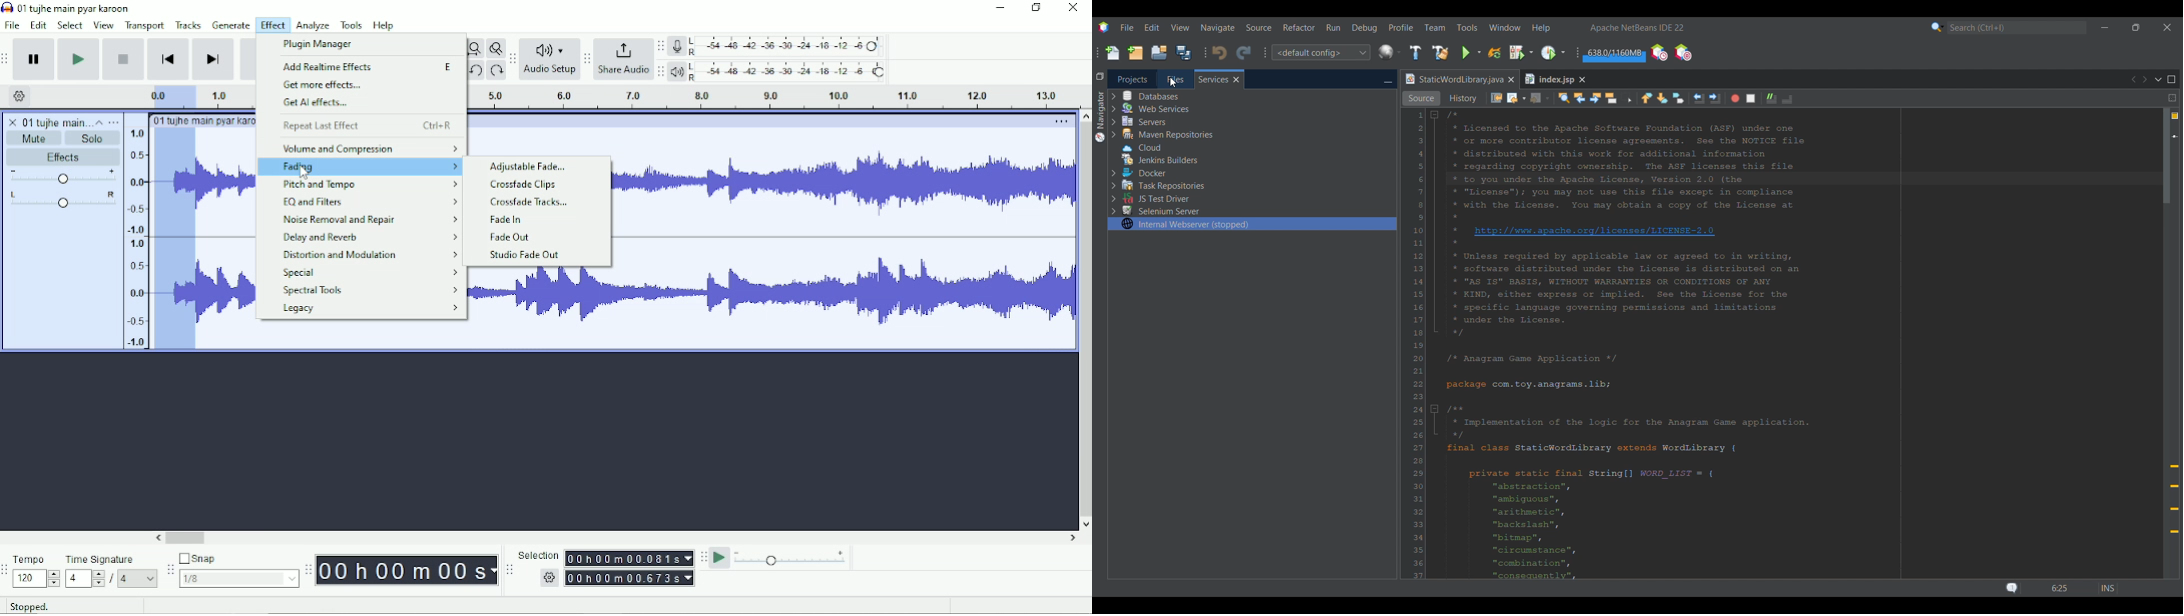 This screenshot has width=2184, height=616. Describe the element at coordinates (779, 71) in the screenshot. I see `Playback Meter` at that location.